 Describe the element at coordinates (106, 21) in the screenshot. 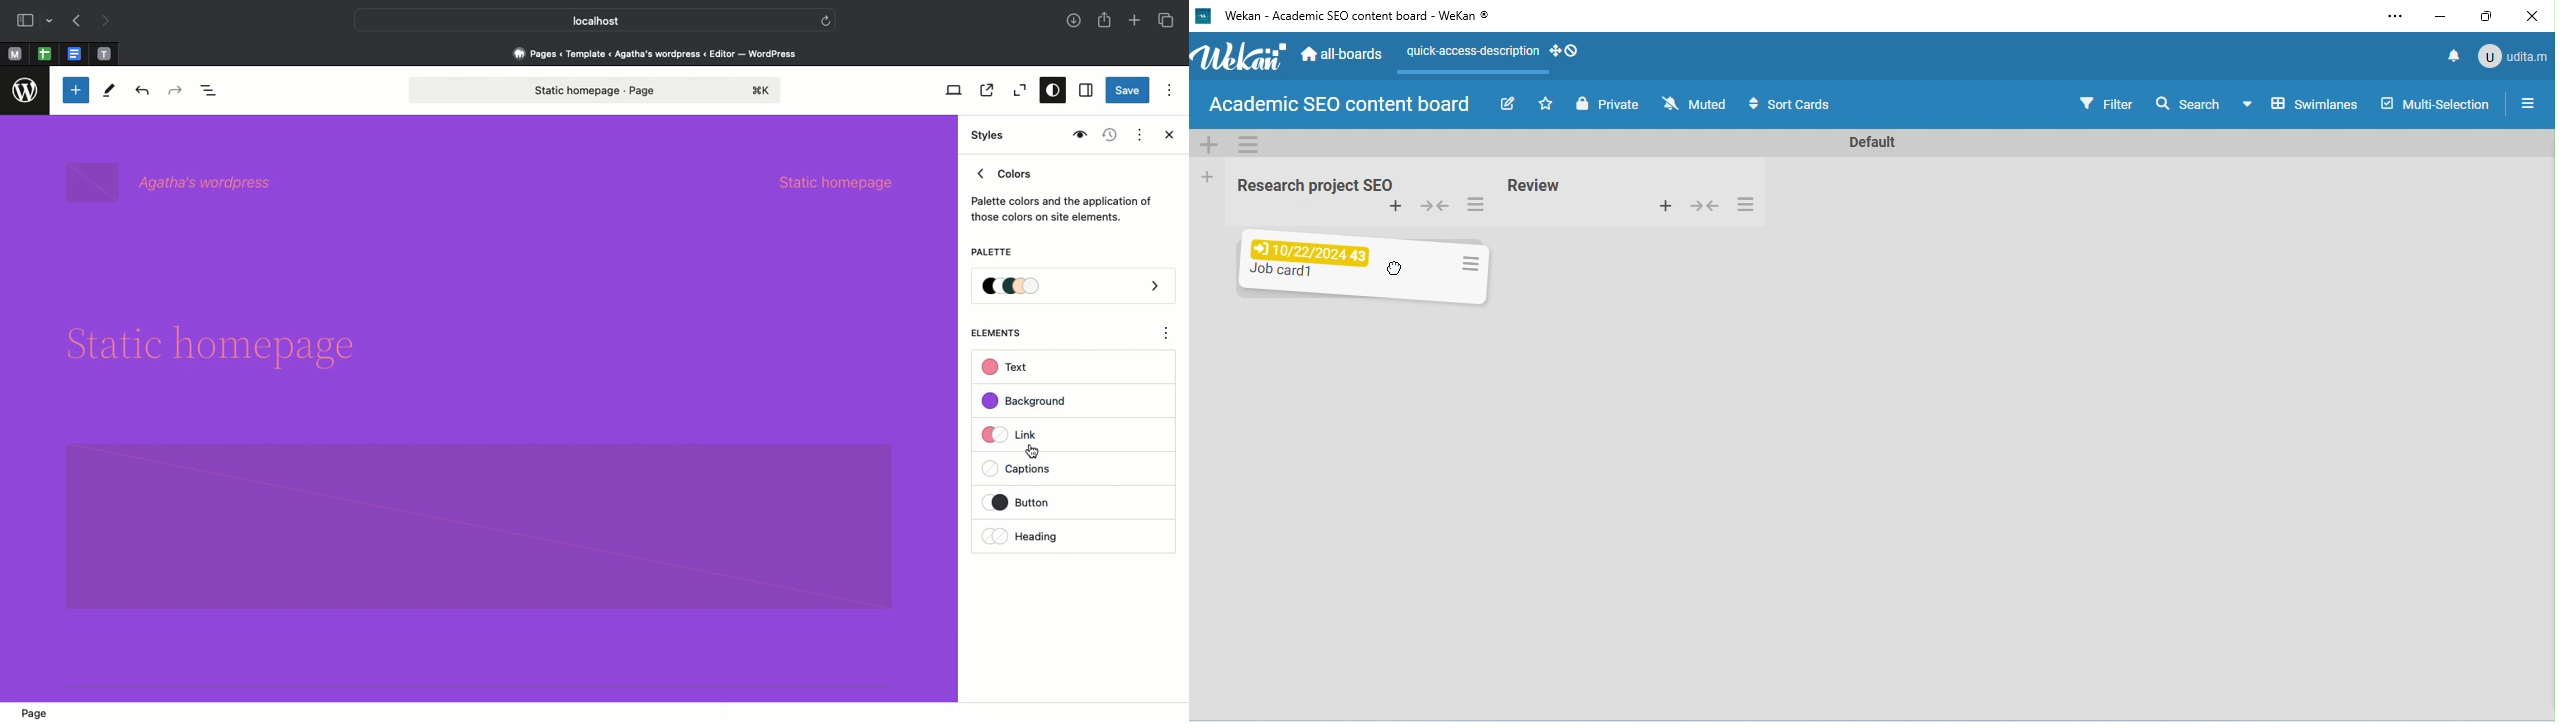

I see `Next page` at that location.